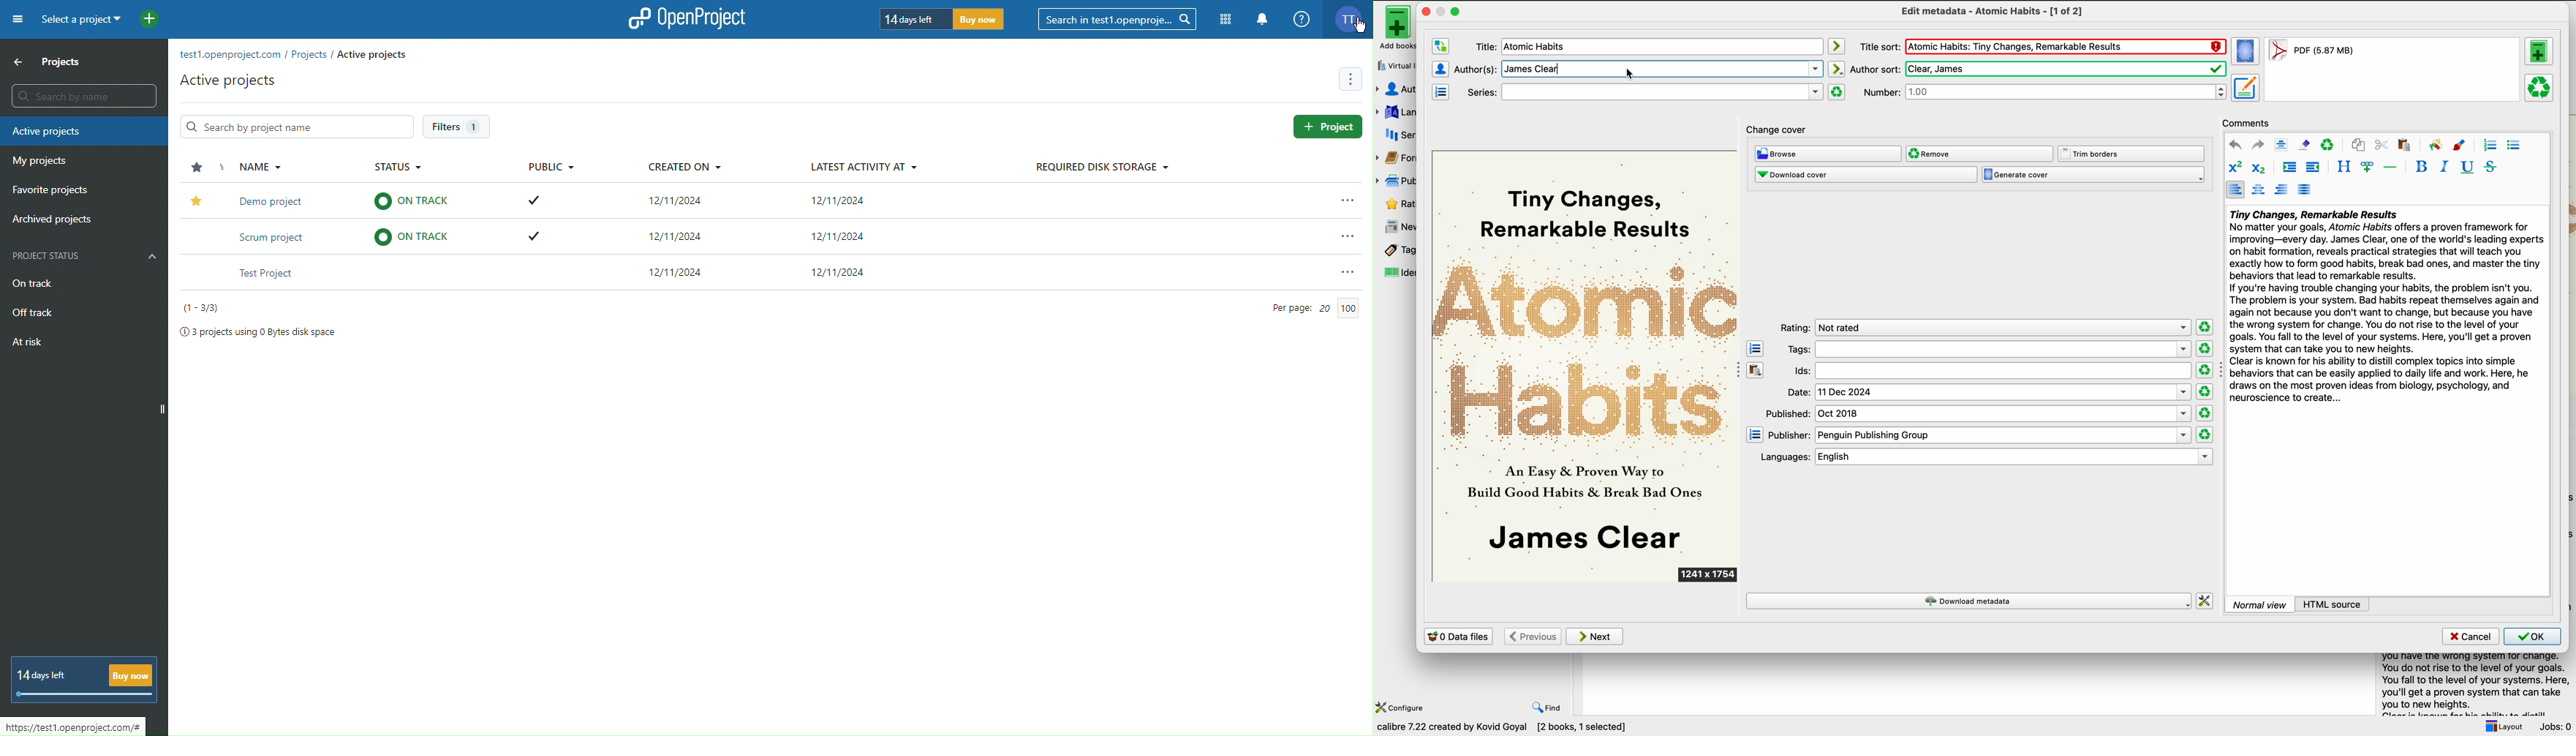  I want to click on comments, so click(2247, 122).